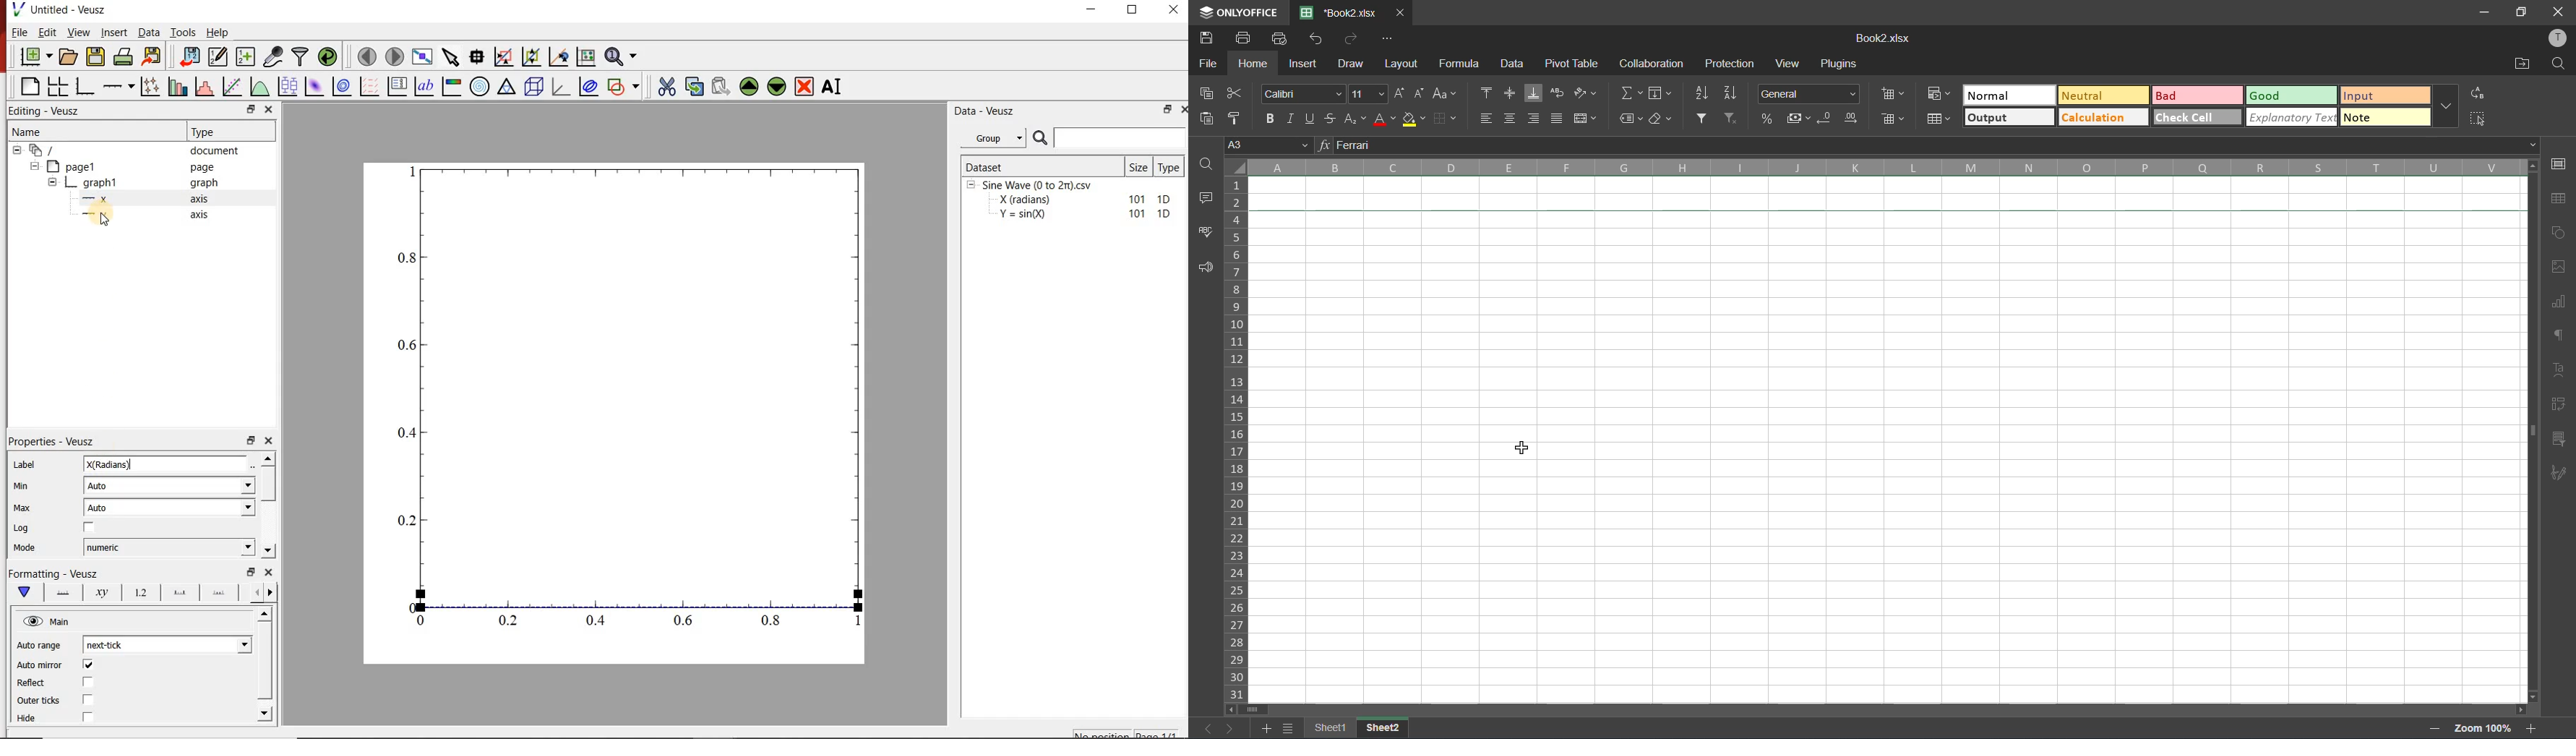  I want to click on images, so click(2559, 268).